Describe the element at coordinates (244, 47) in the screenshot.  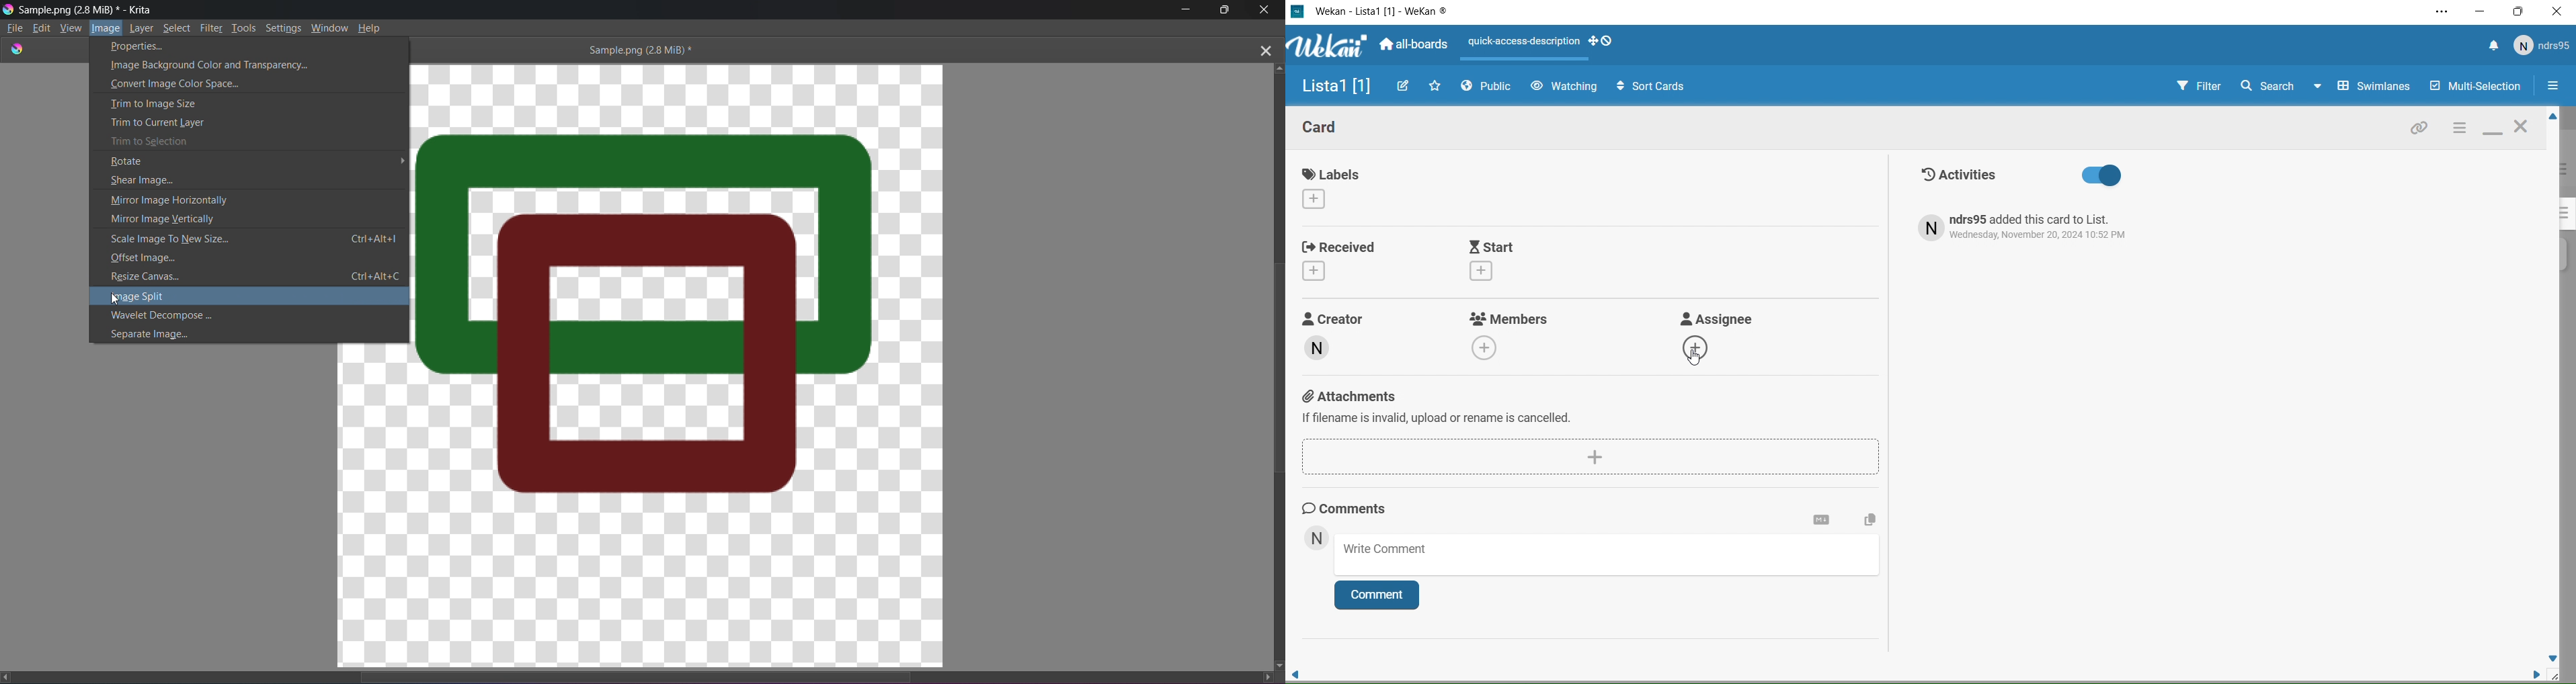
I see `Properties` at that location.